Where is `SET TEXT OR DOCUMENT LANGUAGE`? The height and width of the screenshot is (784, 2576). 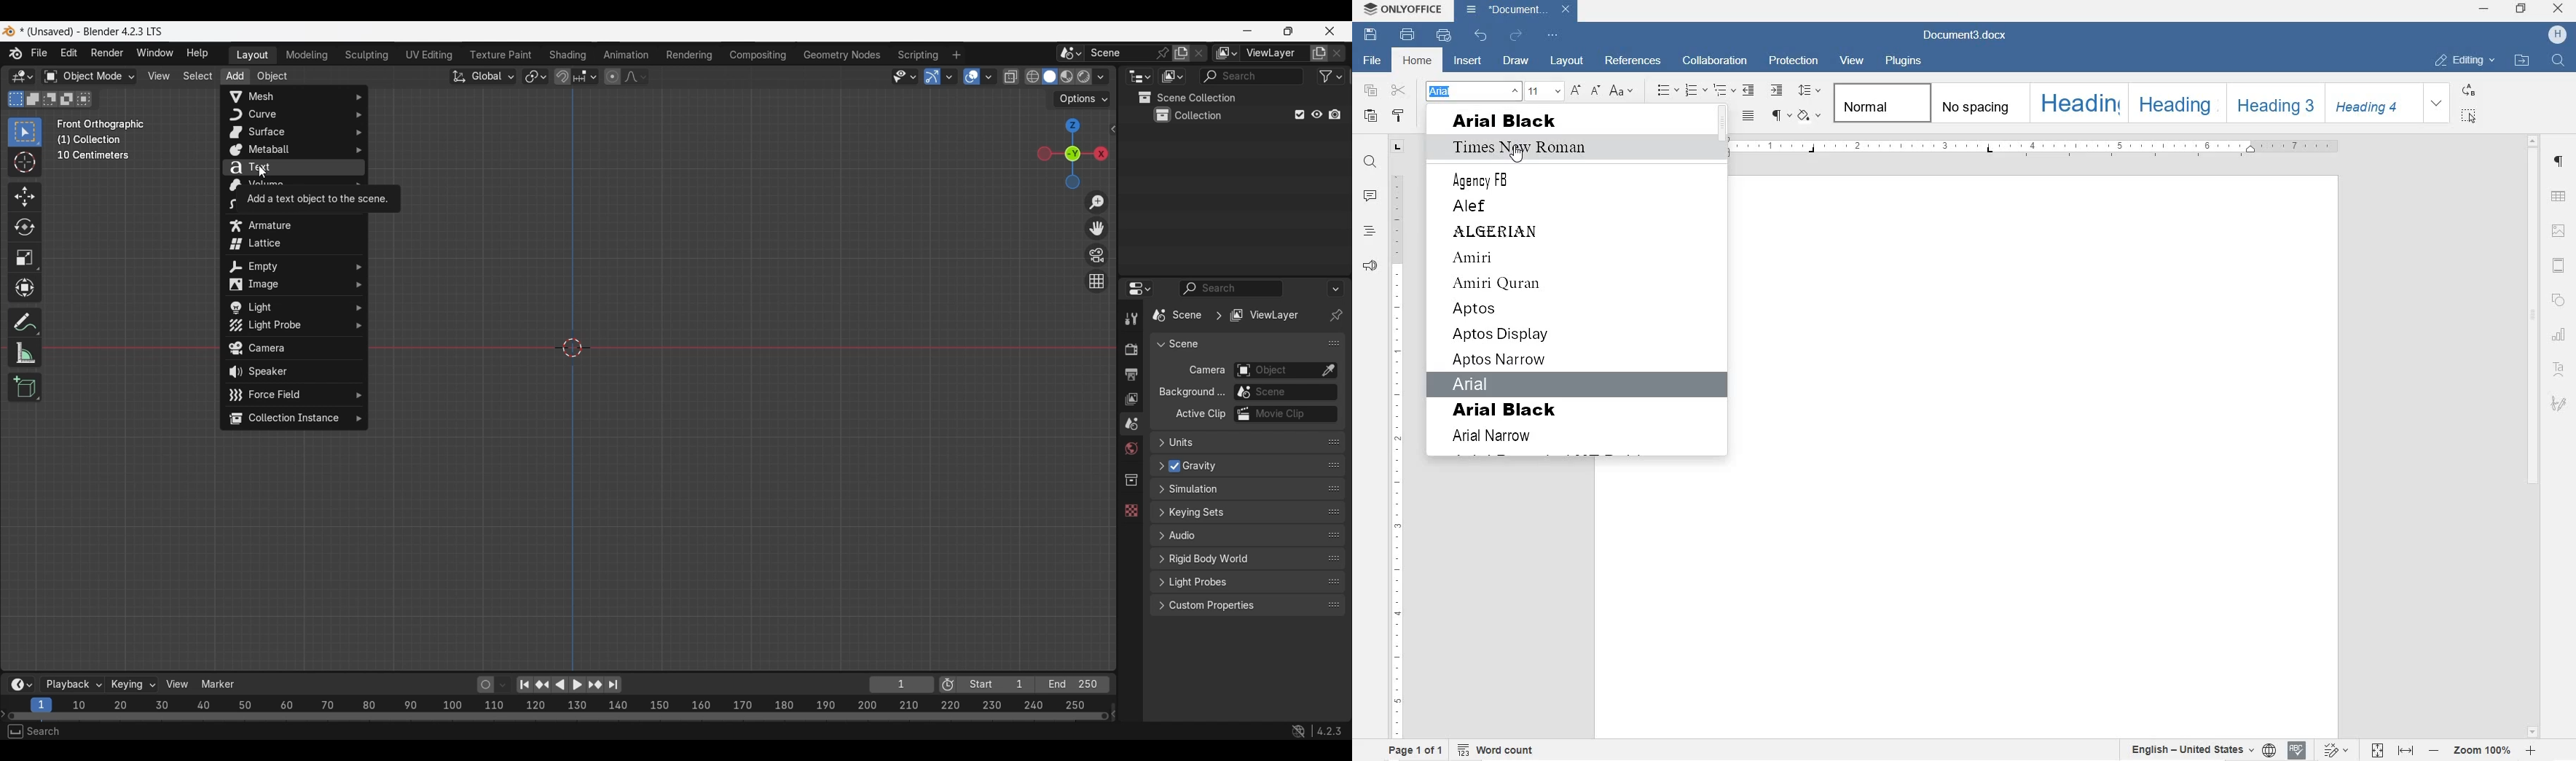
SET TEXT OR DOCUMENT LANGUAGE is located at coordinates (2200, 749).